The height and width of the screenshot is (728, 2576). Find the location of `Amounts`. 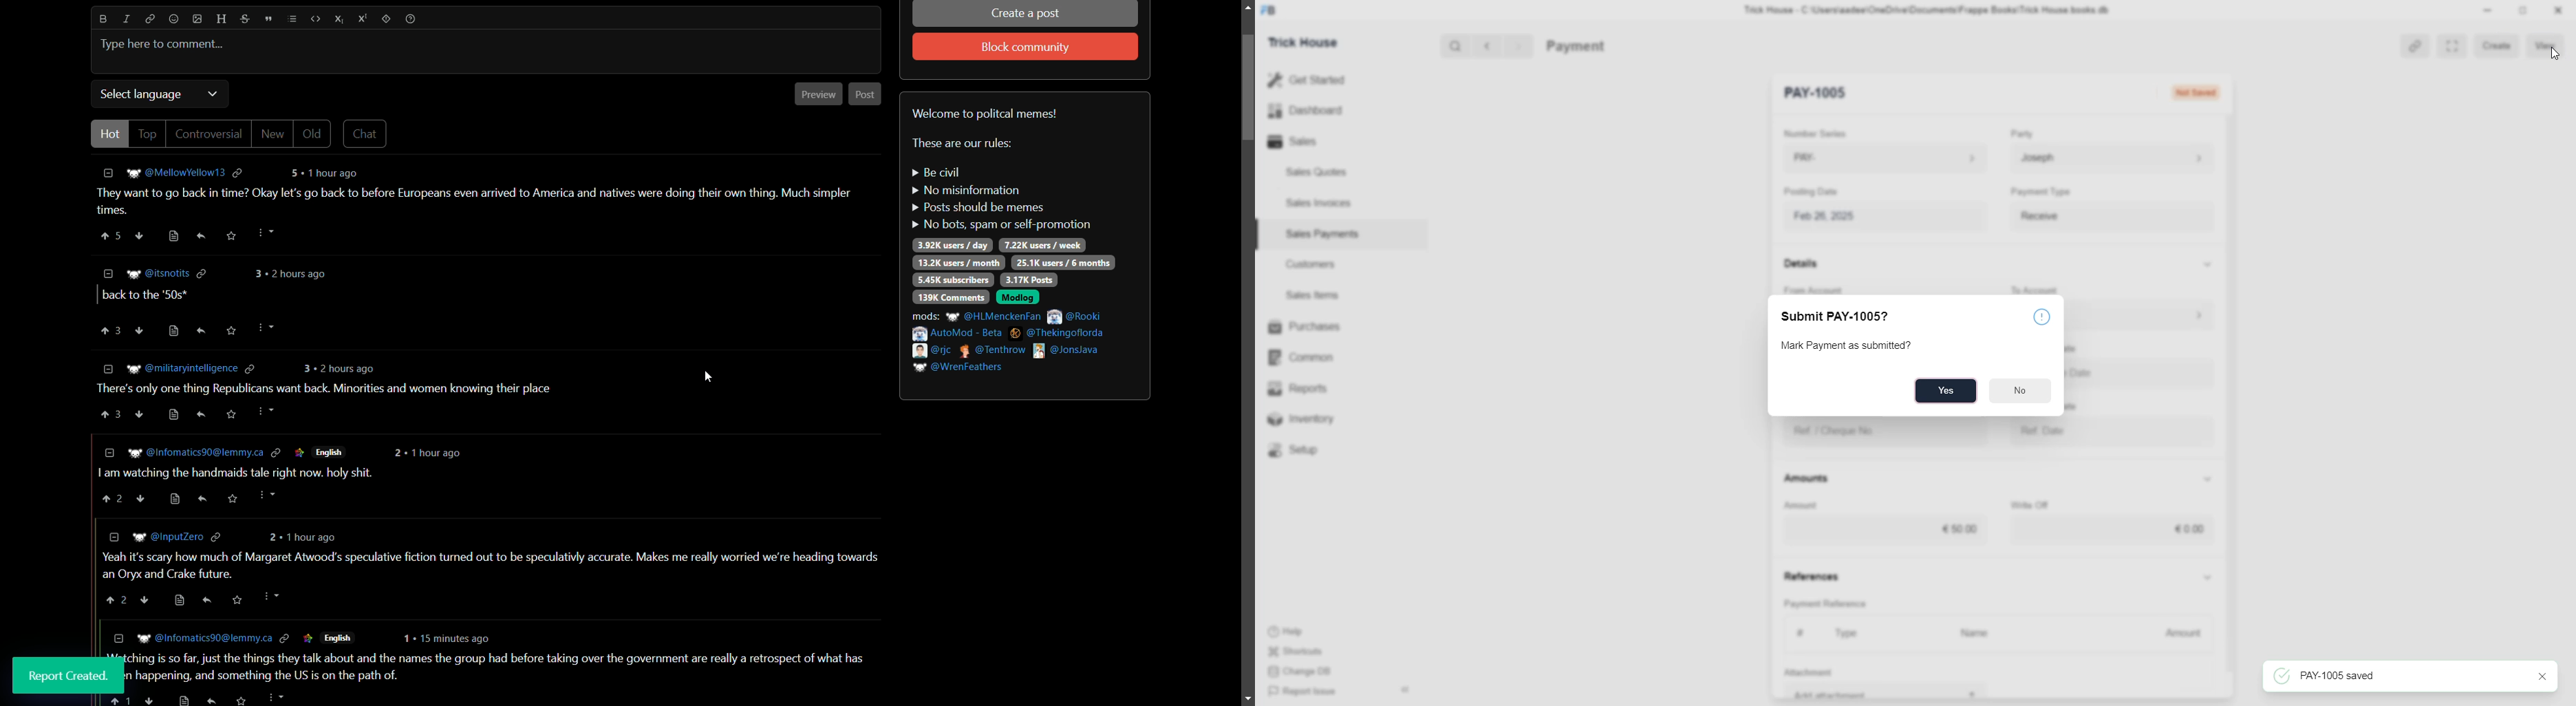

Amounts is located at coordinates (1807, 479).